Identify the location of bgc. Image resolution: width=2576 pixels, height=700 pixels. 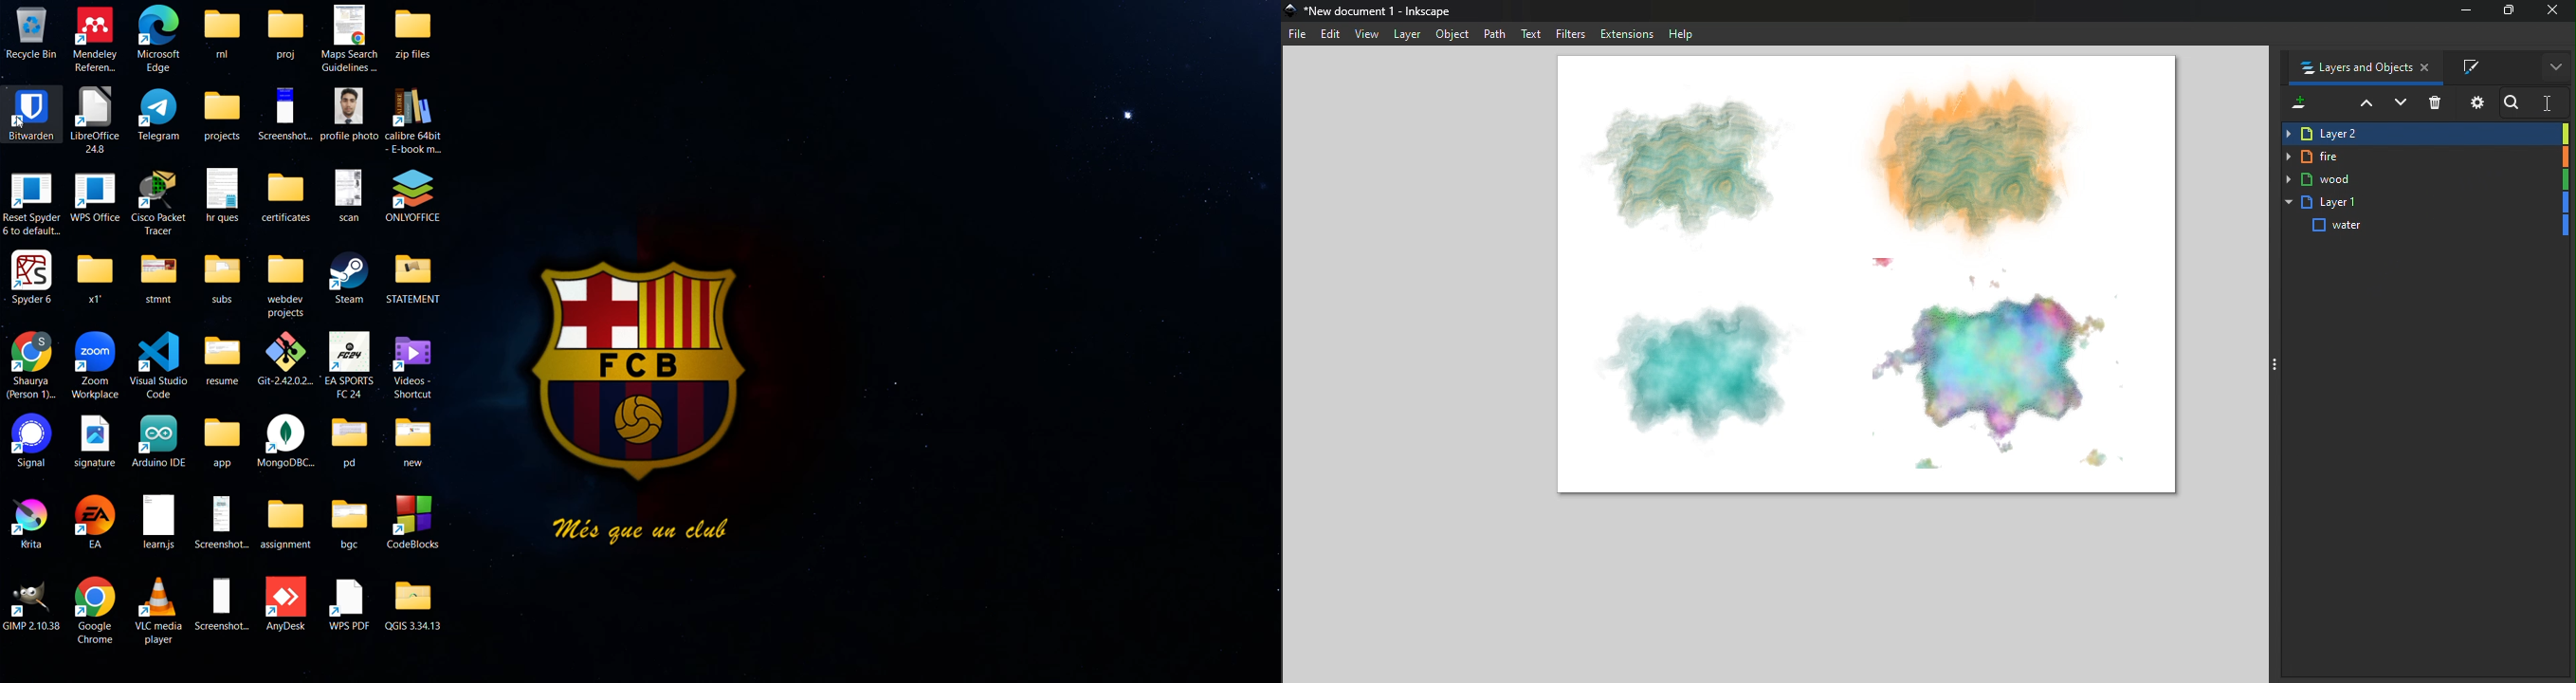
(349, 522).